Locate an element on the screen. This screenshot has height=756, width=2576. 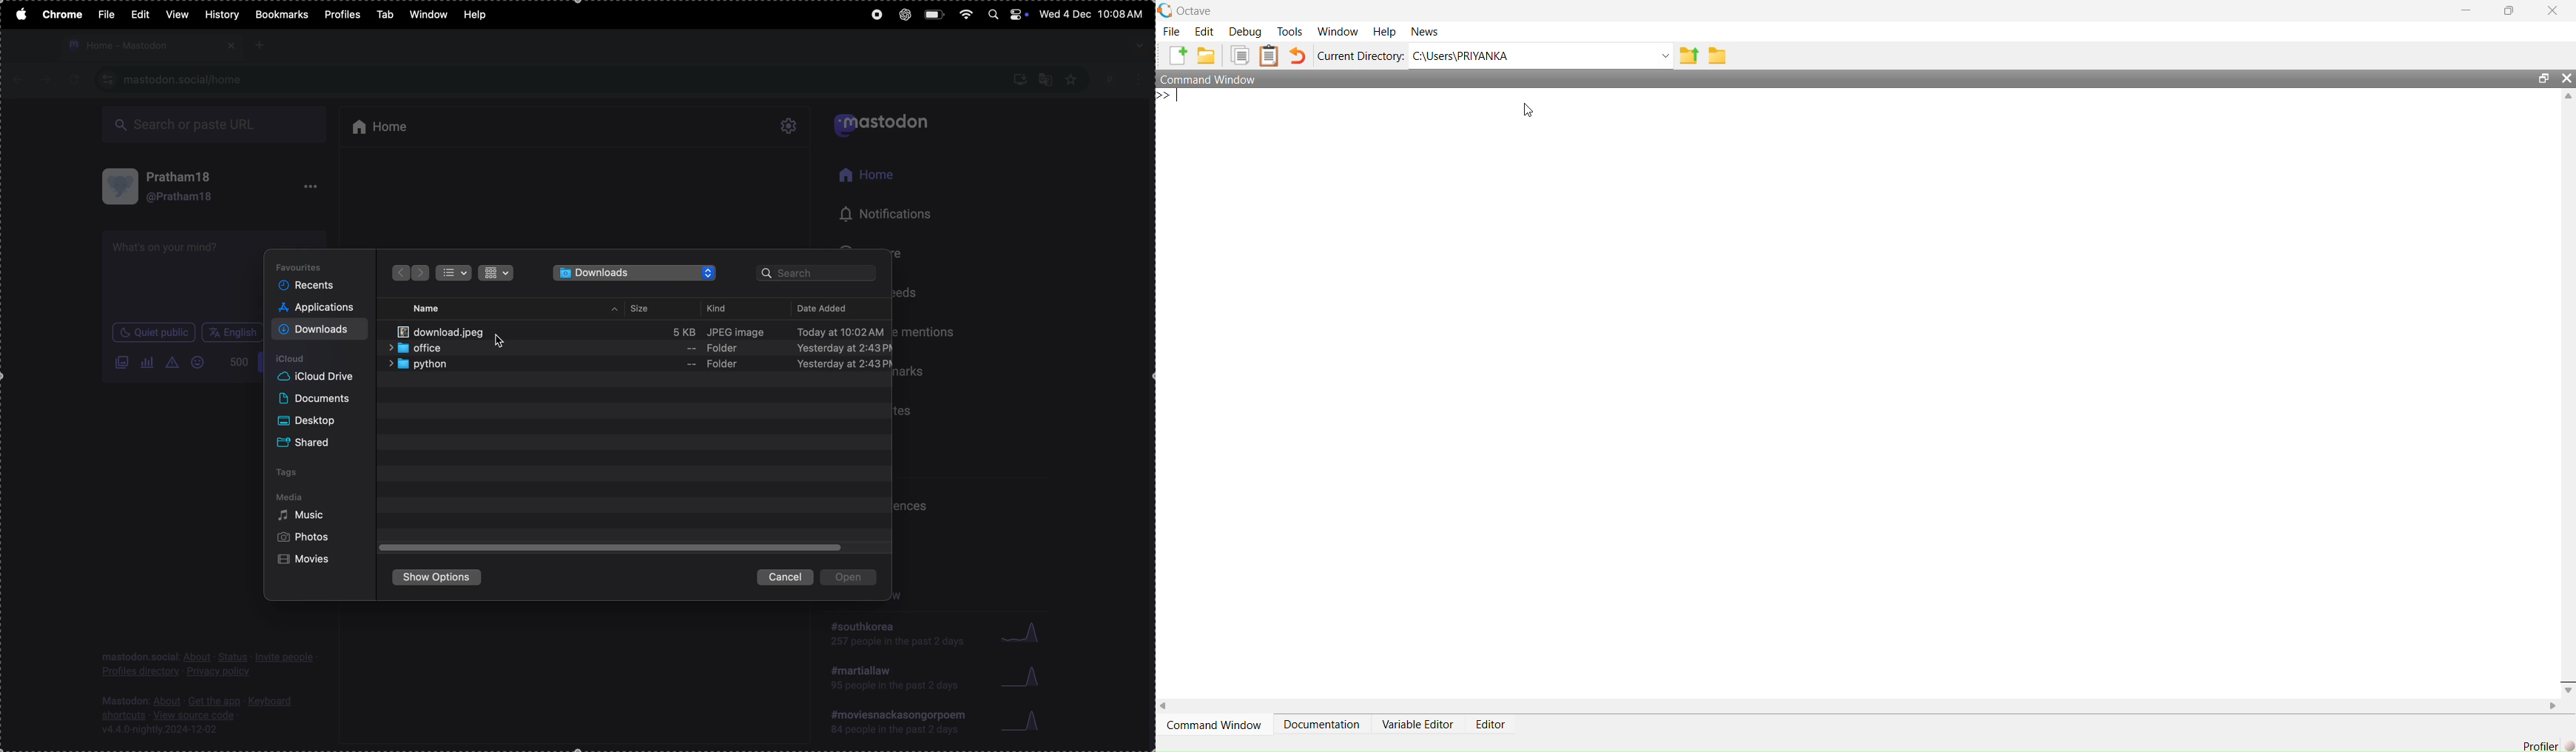
record is located at coordinates (873, 17).